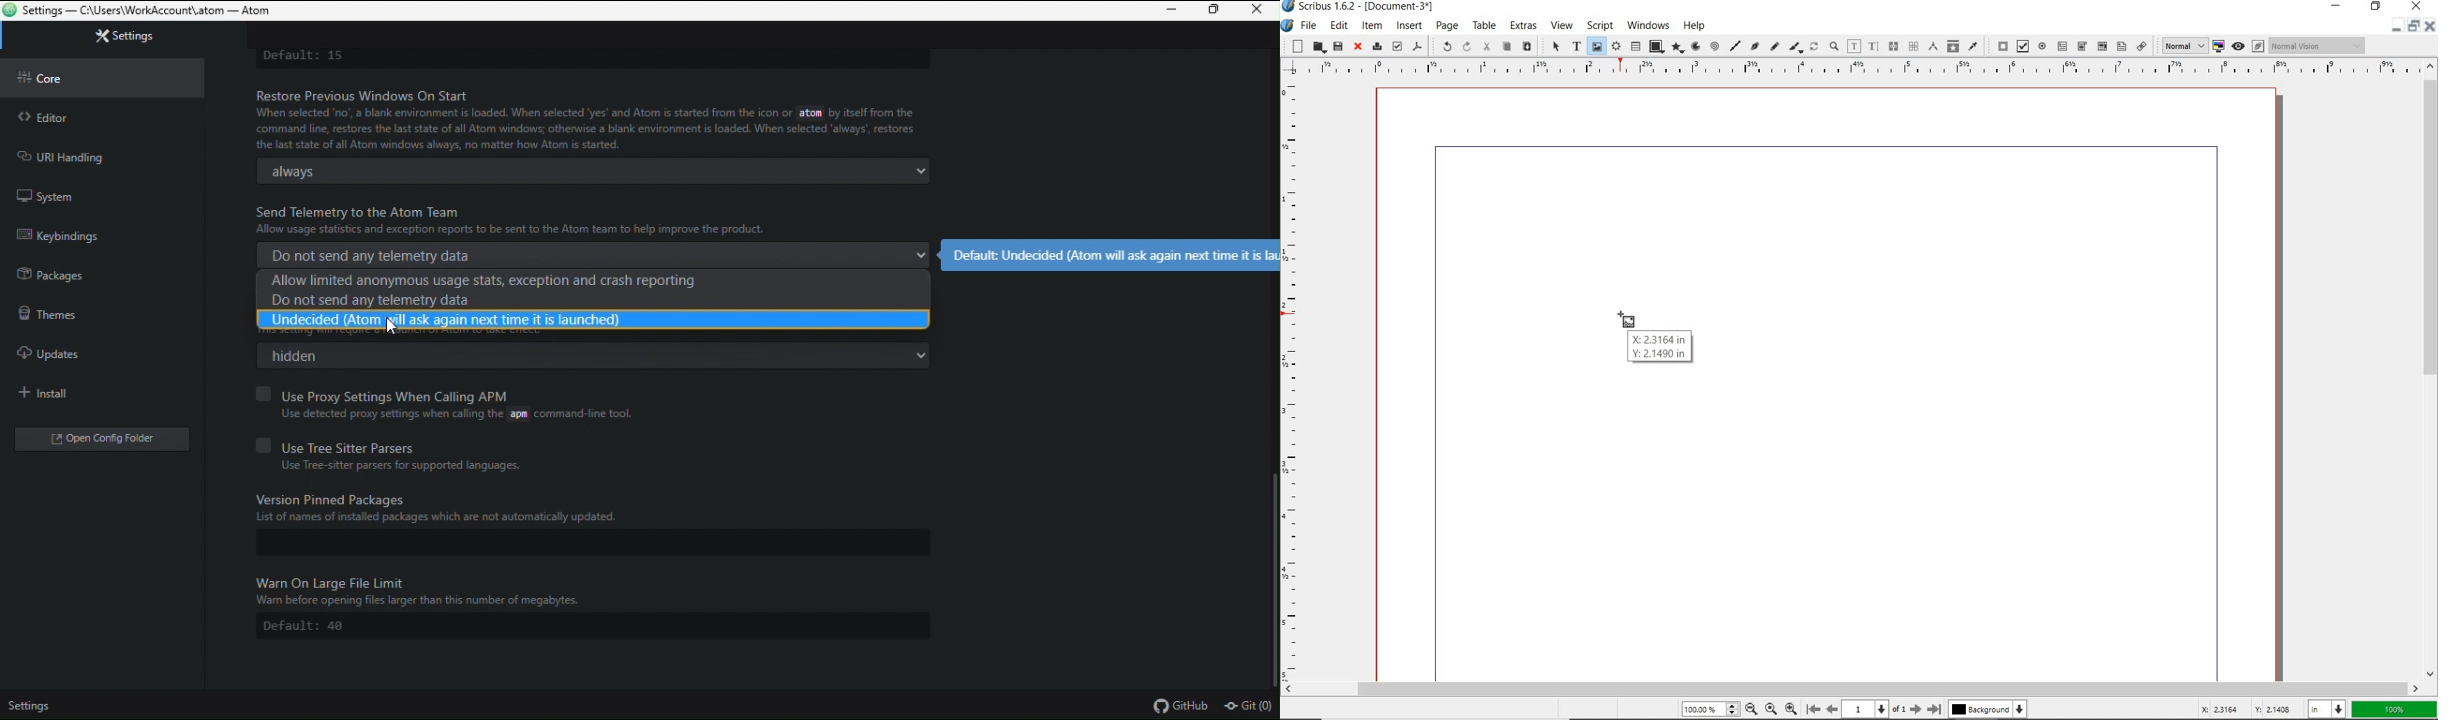  What do you see at coordinates (307, 627) in the screenshot?
I see `Default: 40` at bounding box center [307, 627].